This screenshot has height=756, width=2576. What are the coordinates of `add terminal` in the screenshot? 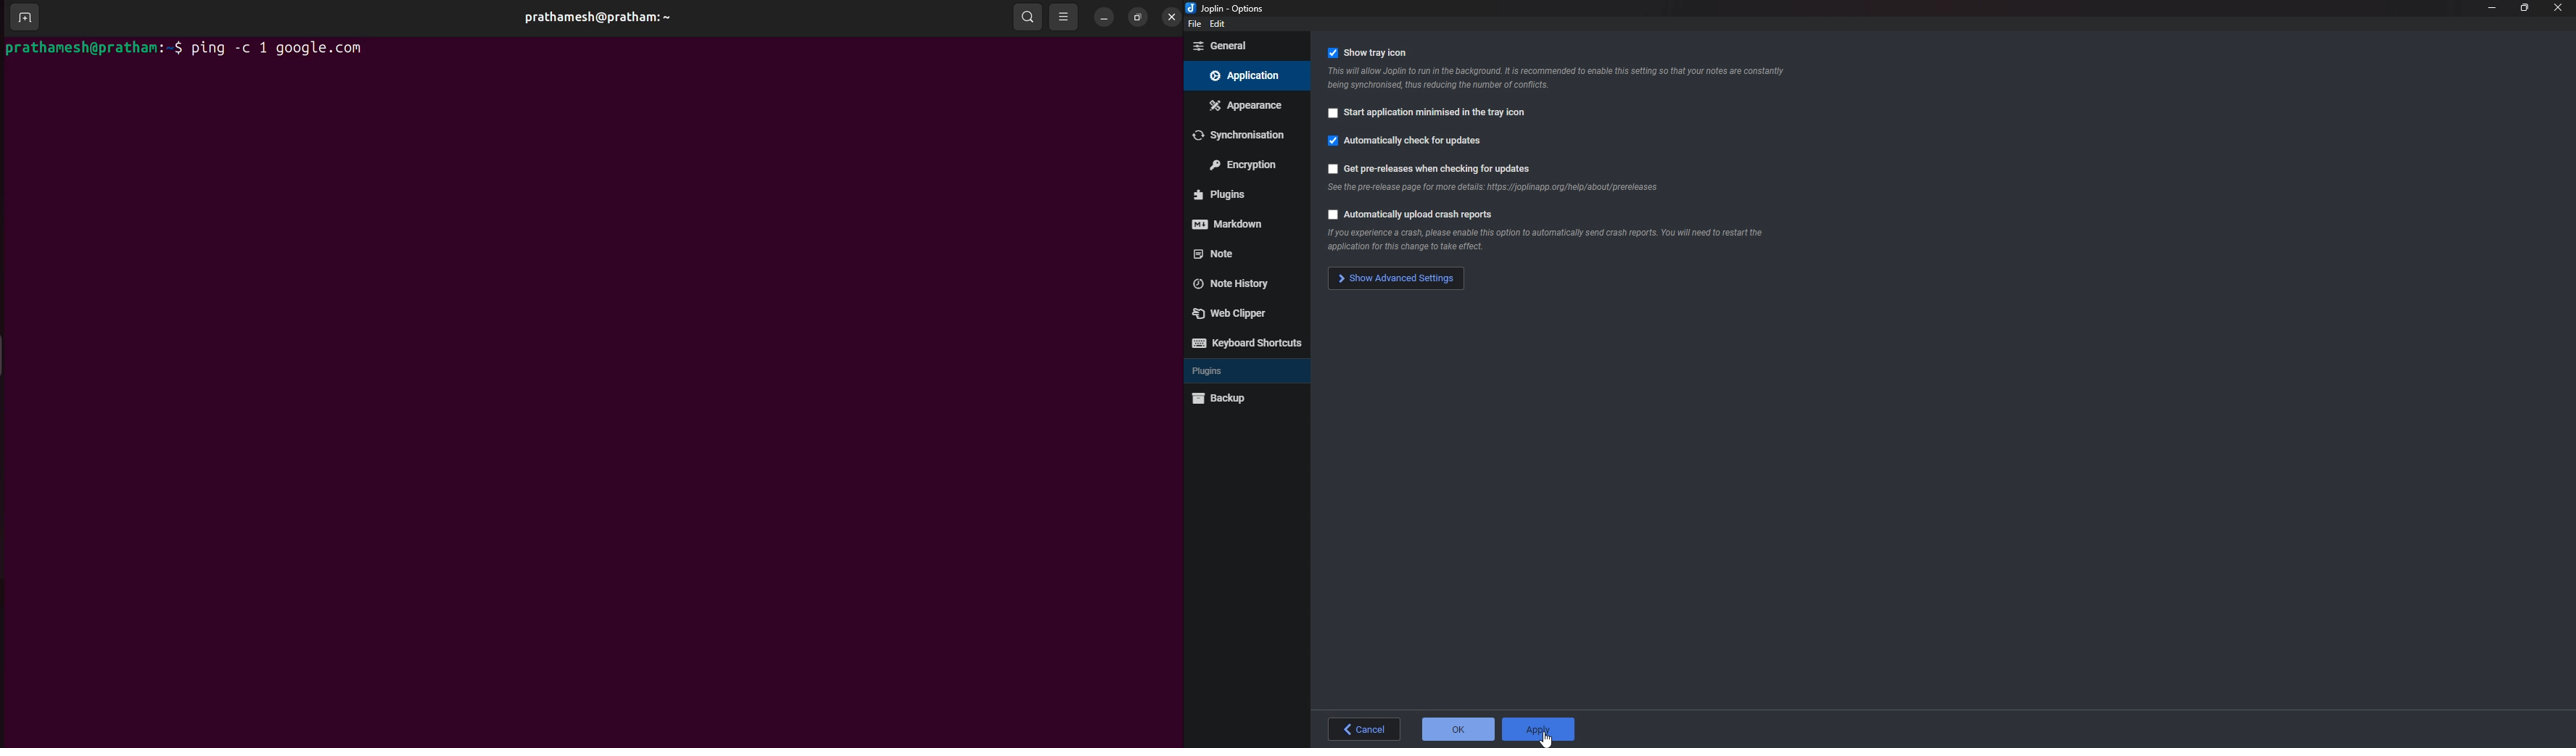 It's located at (24, 18).